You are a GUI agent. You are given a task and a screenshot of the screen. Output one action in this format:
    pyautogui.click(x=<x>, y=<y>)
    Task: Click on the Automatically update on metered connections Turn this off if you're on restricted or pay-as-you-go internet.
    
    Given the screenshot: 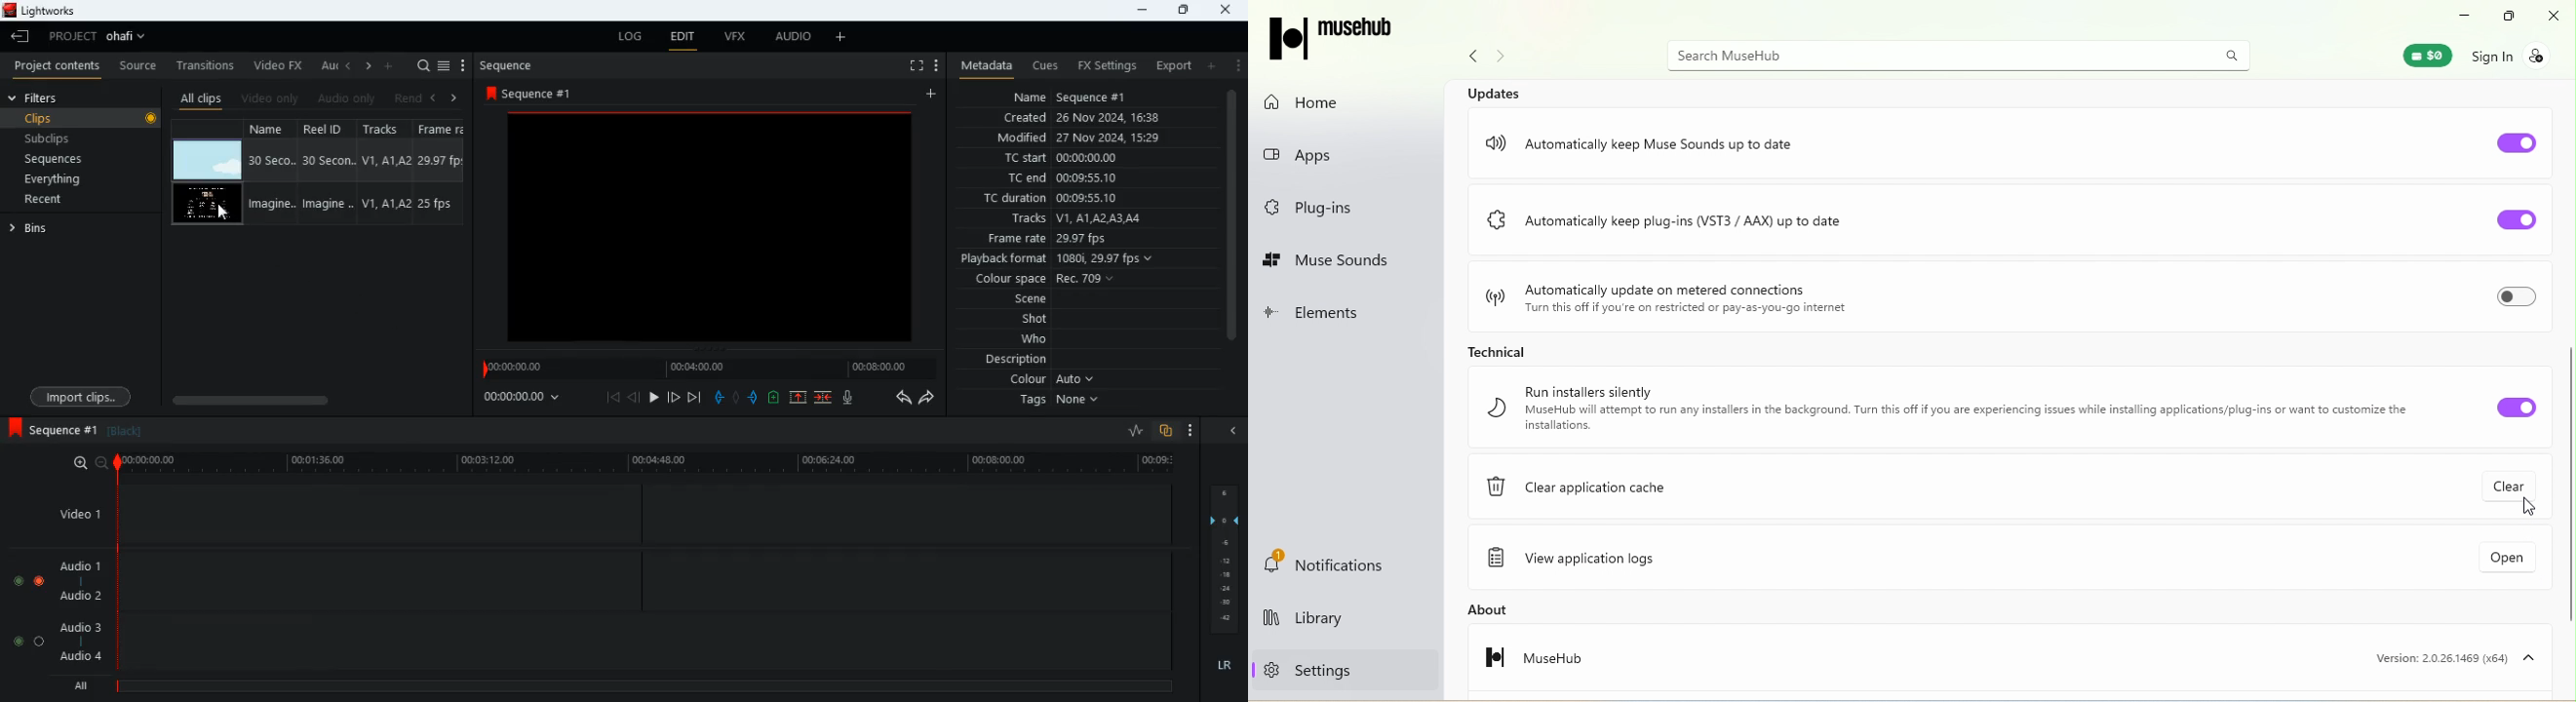 What is the action you would take?
    pyautogui.click(x=1666, y=295)
    